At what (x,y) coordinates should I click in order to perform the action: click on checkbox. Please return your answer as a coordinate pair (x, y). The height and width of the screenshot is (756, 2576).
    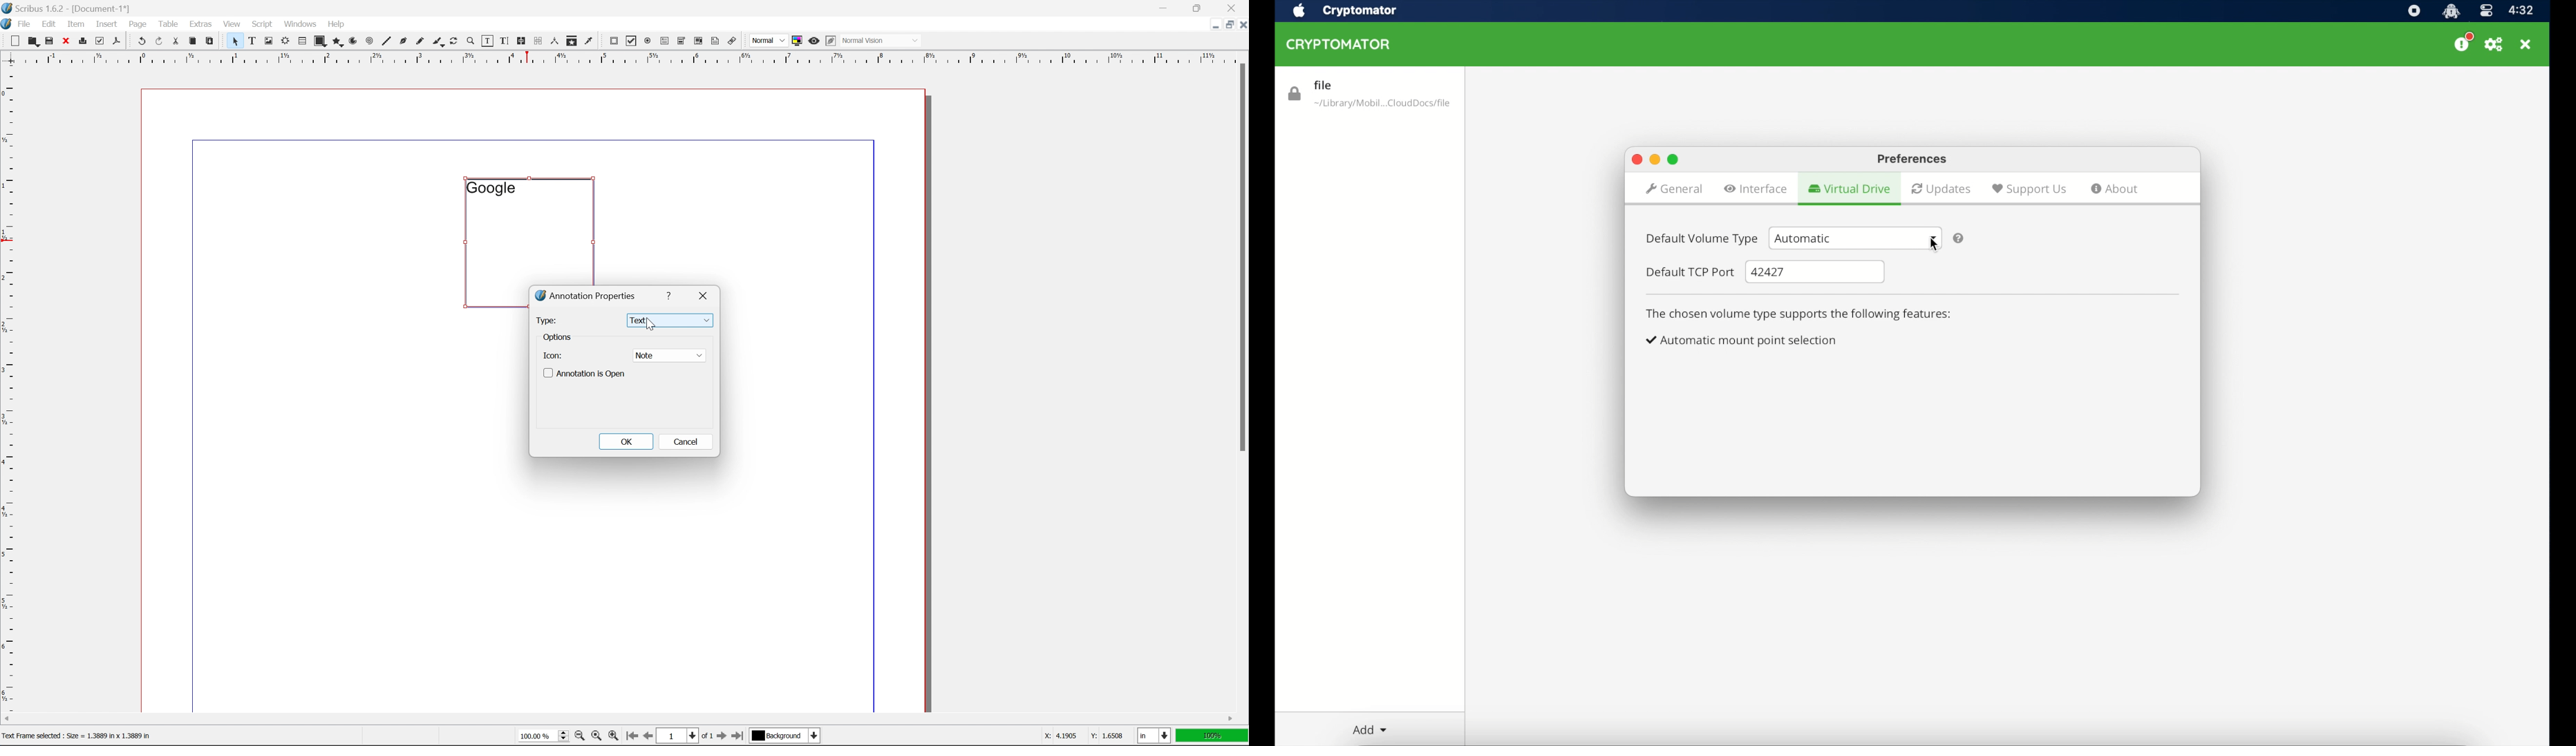
    Looking at the image, I should click on (1742, 341).